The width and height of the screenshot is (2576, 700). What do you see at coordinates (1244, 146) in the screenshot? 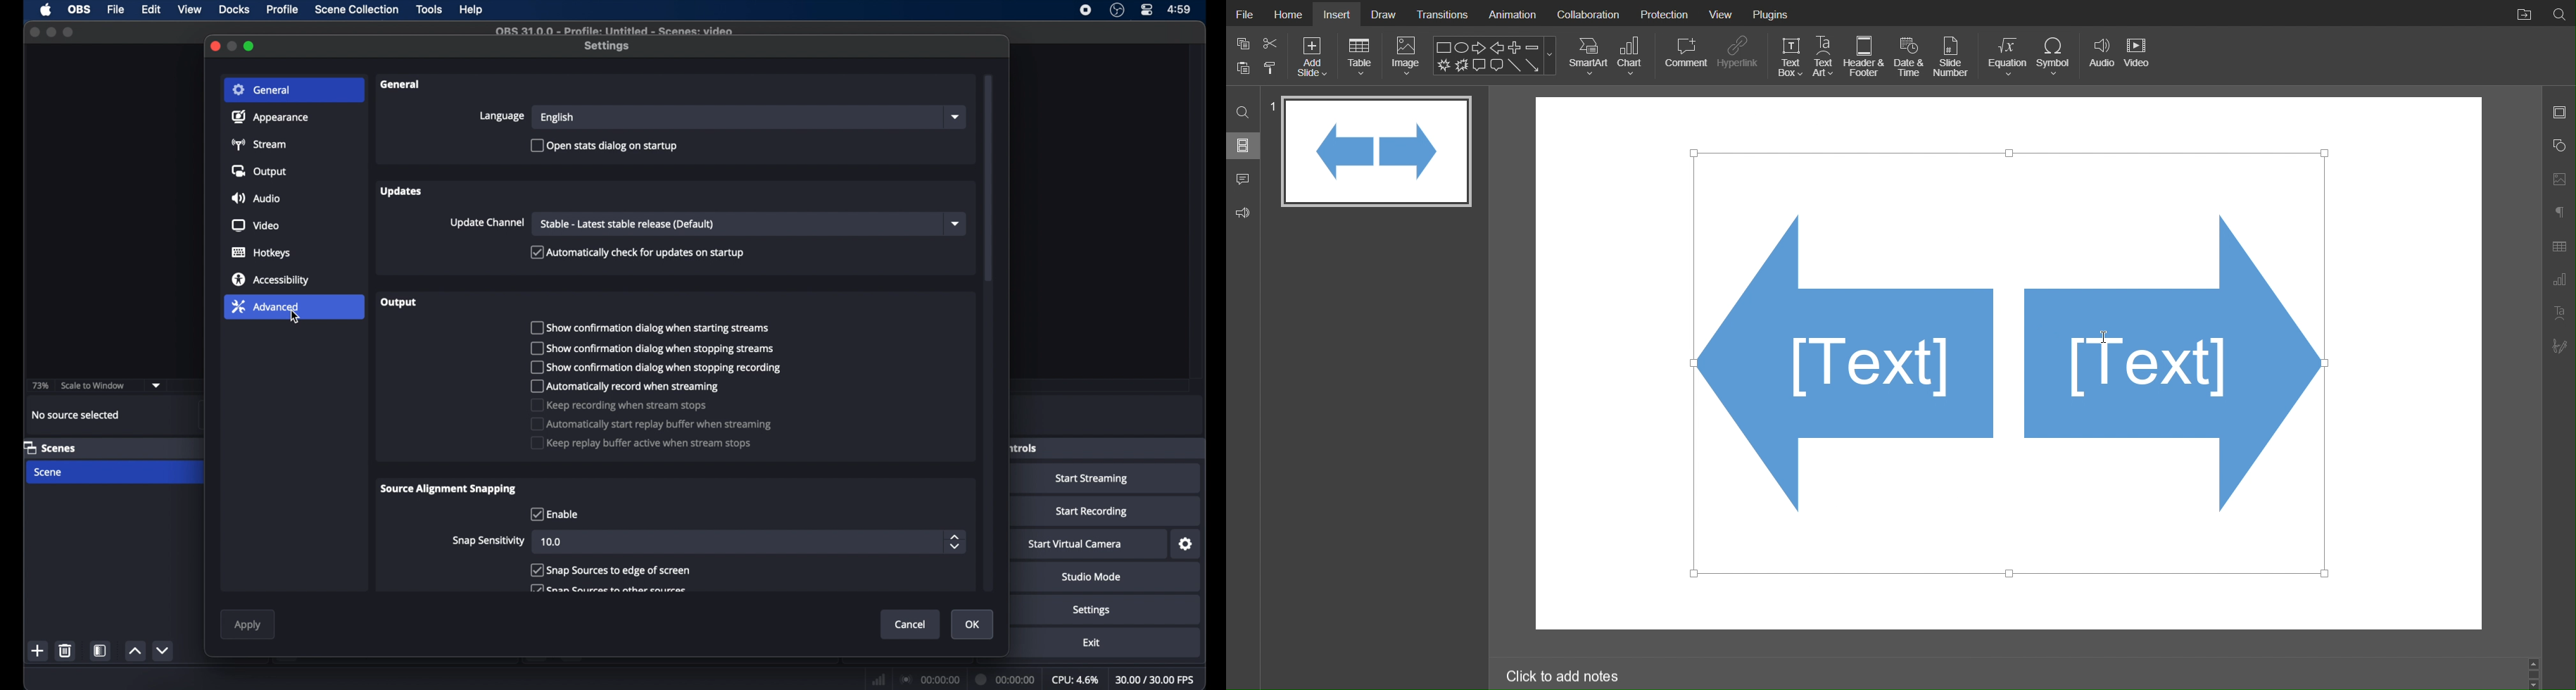
I see `Slides` at bounding box center [1244, 146].